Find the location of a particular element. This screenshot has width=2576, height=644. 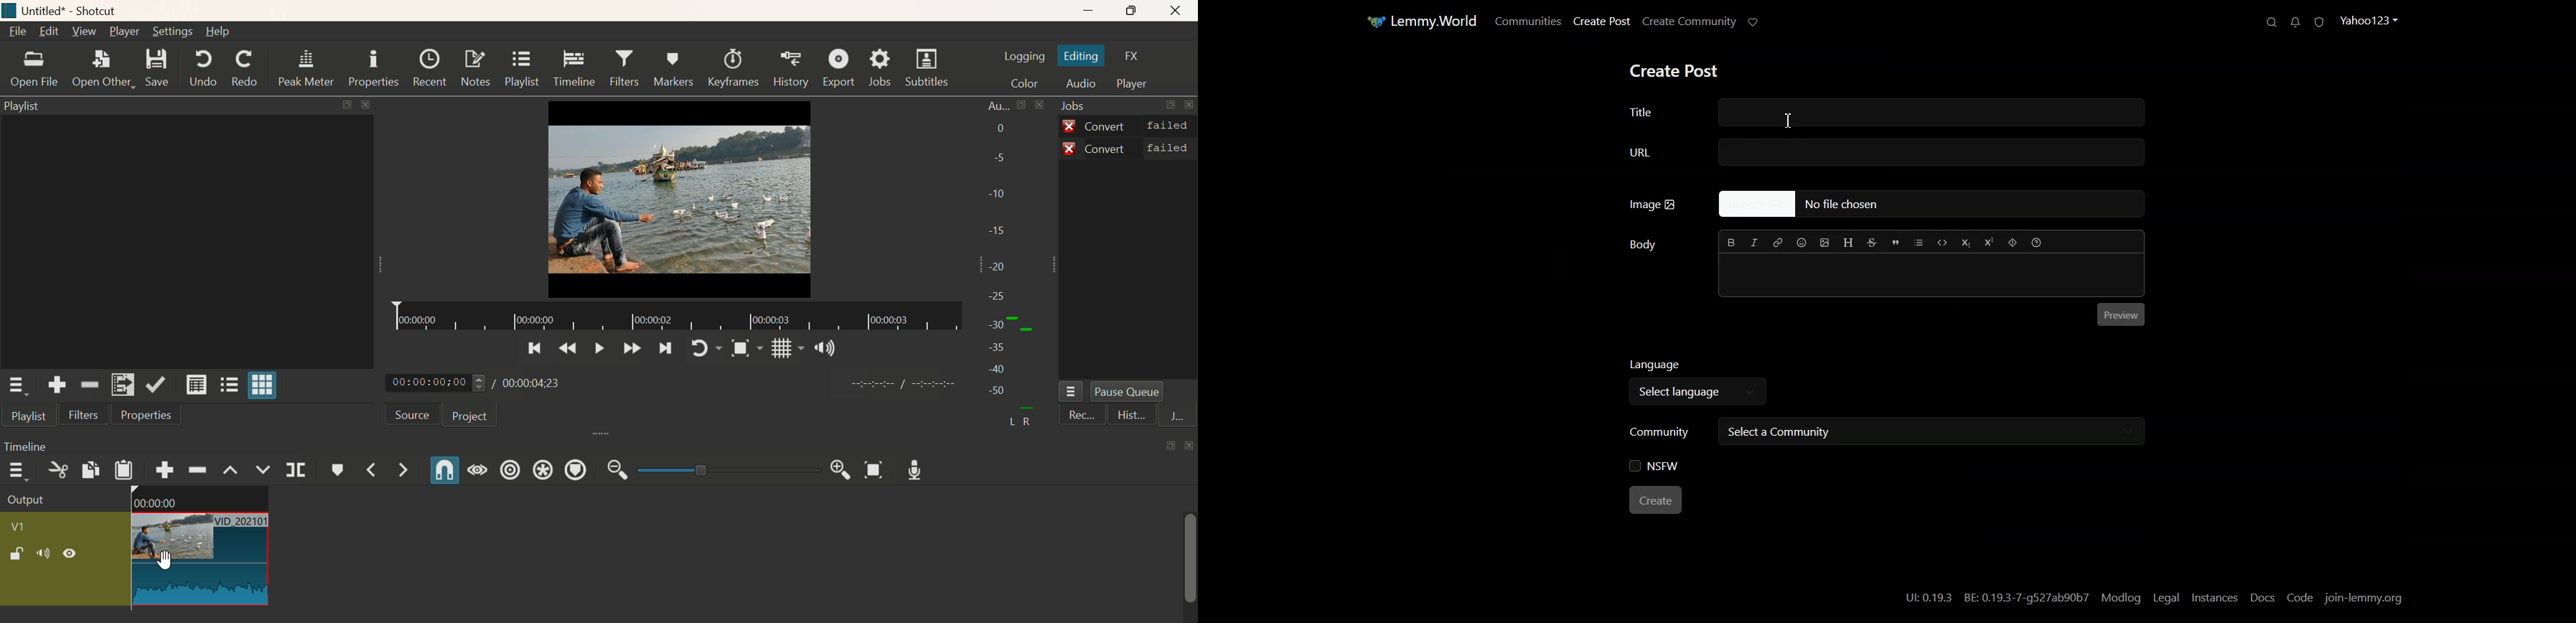

Peak Meter is located at coordinates (307, 67).